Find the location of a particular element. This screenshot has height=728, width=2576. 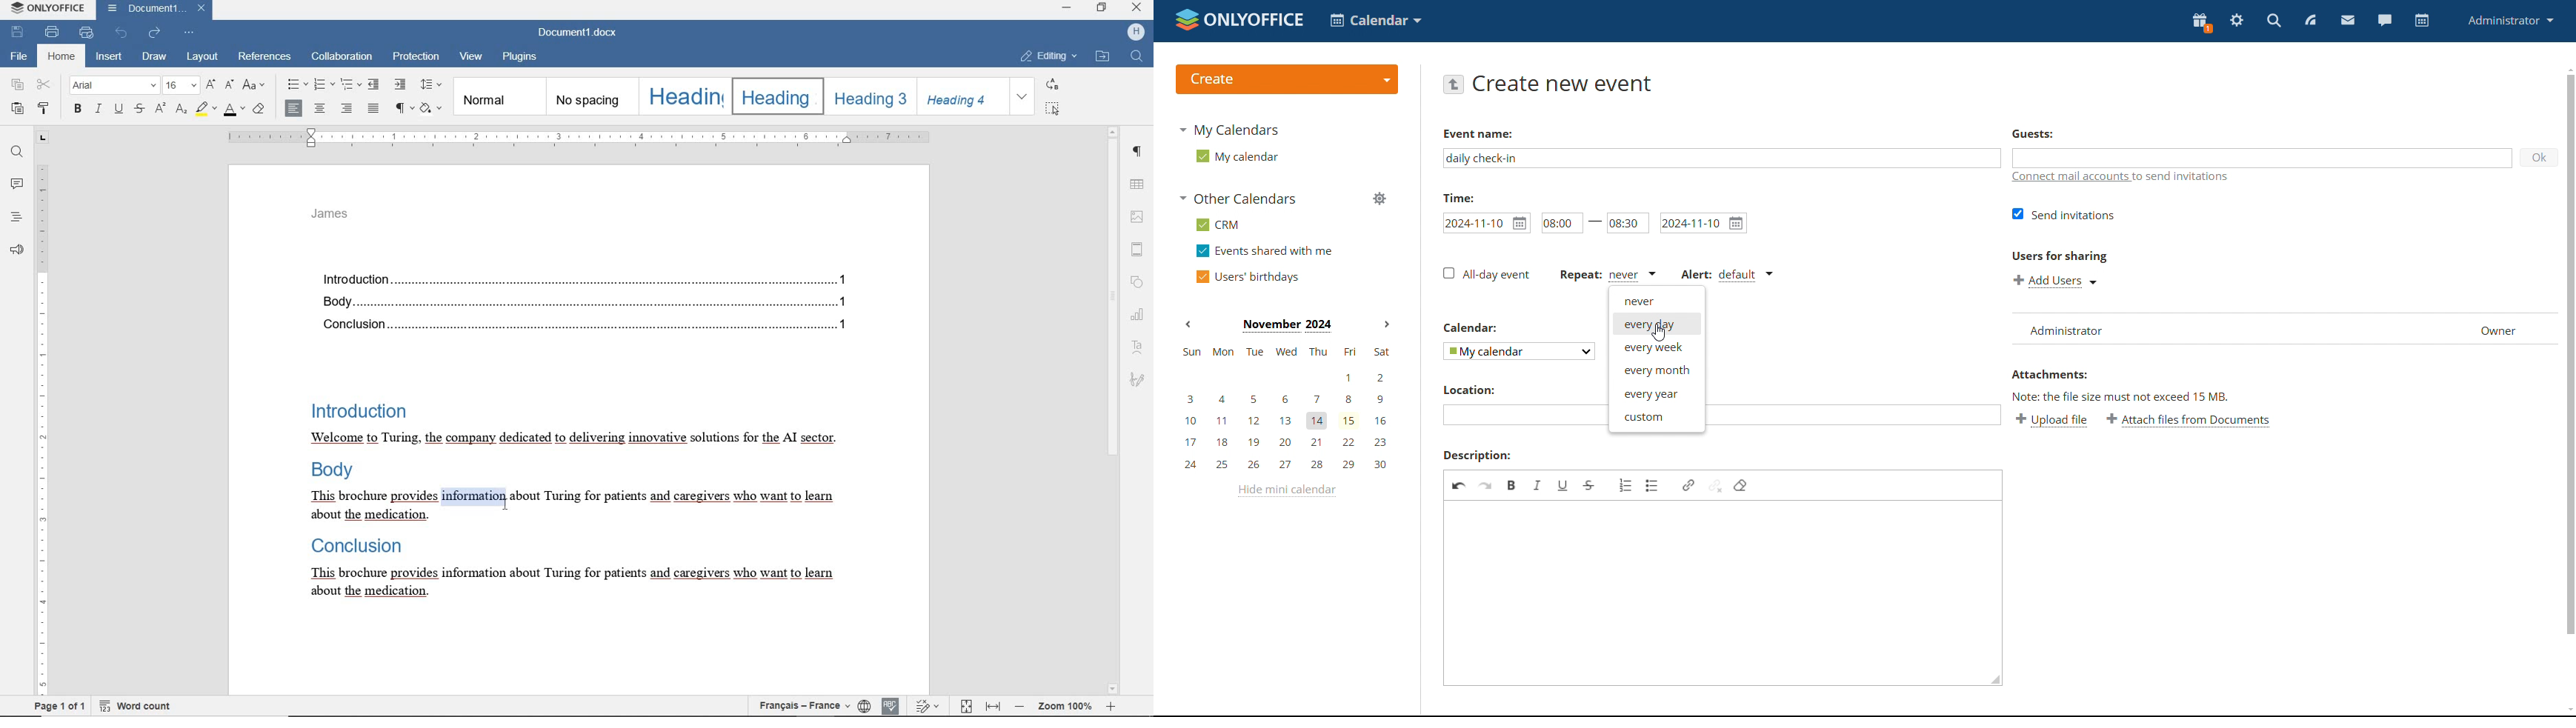

OPEN FILE LOCATION is located at coordinates (1103, 58).